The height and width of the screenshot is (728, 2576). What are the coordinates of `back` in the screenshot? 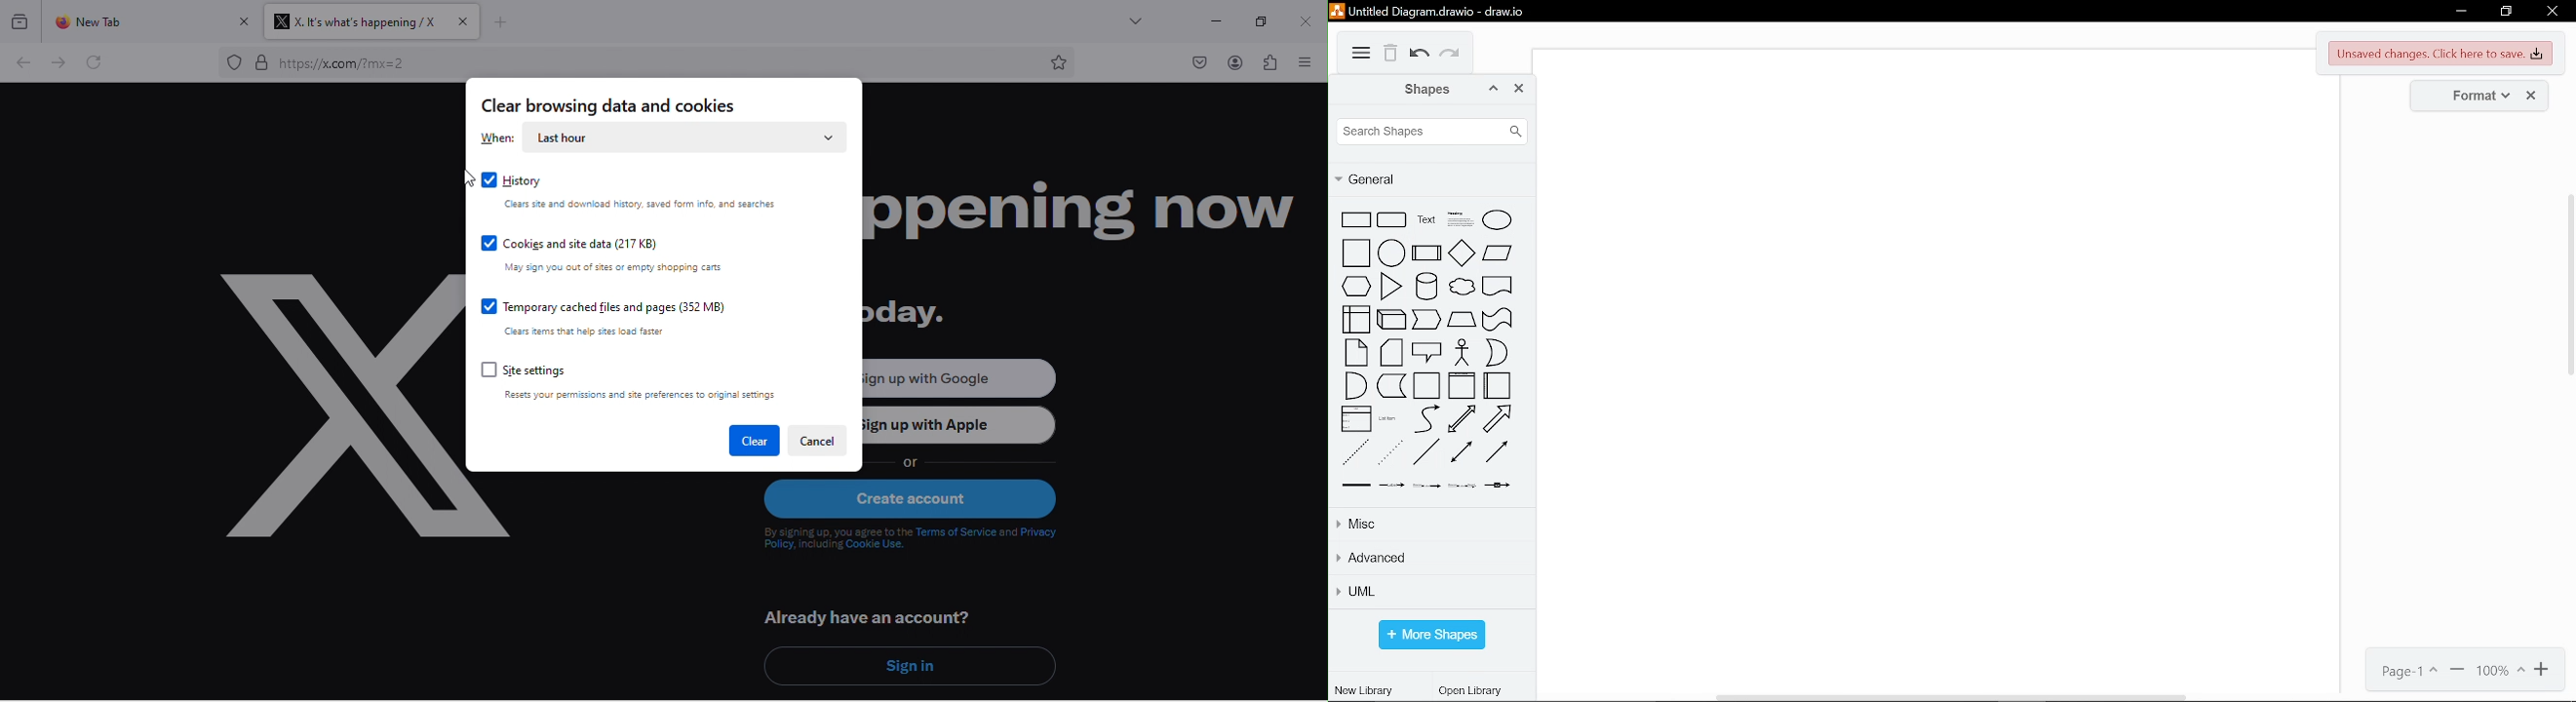 It's located at (22, 63).